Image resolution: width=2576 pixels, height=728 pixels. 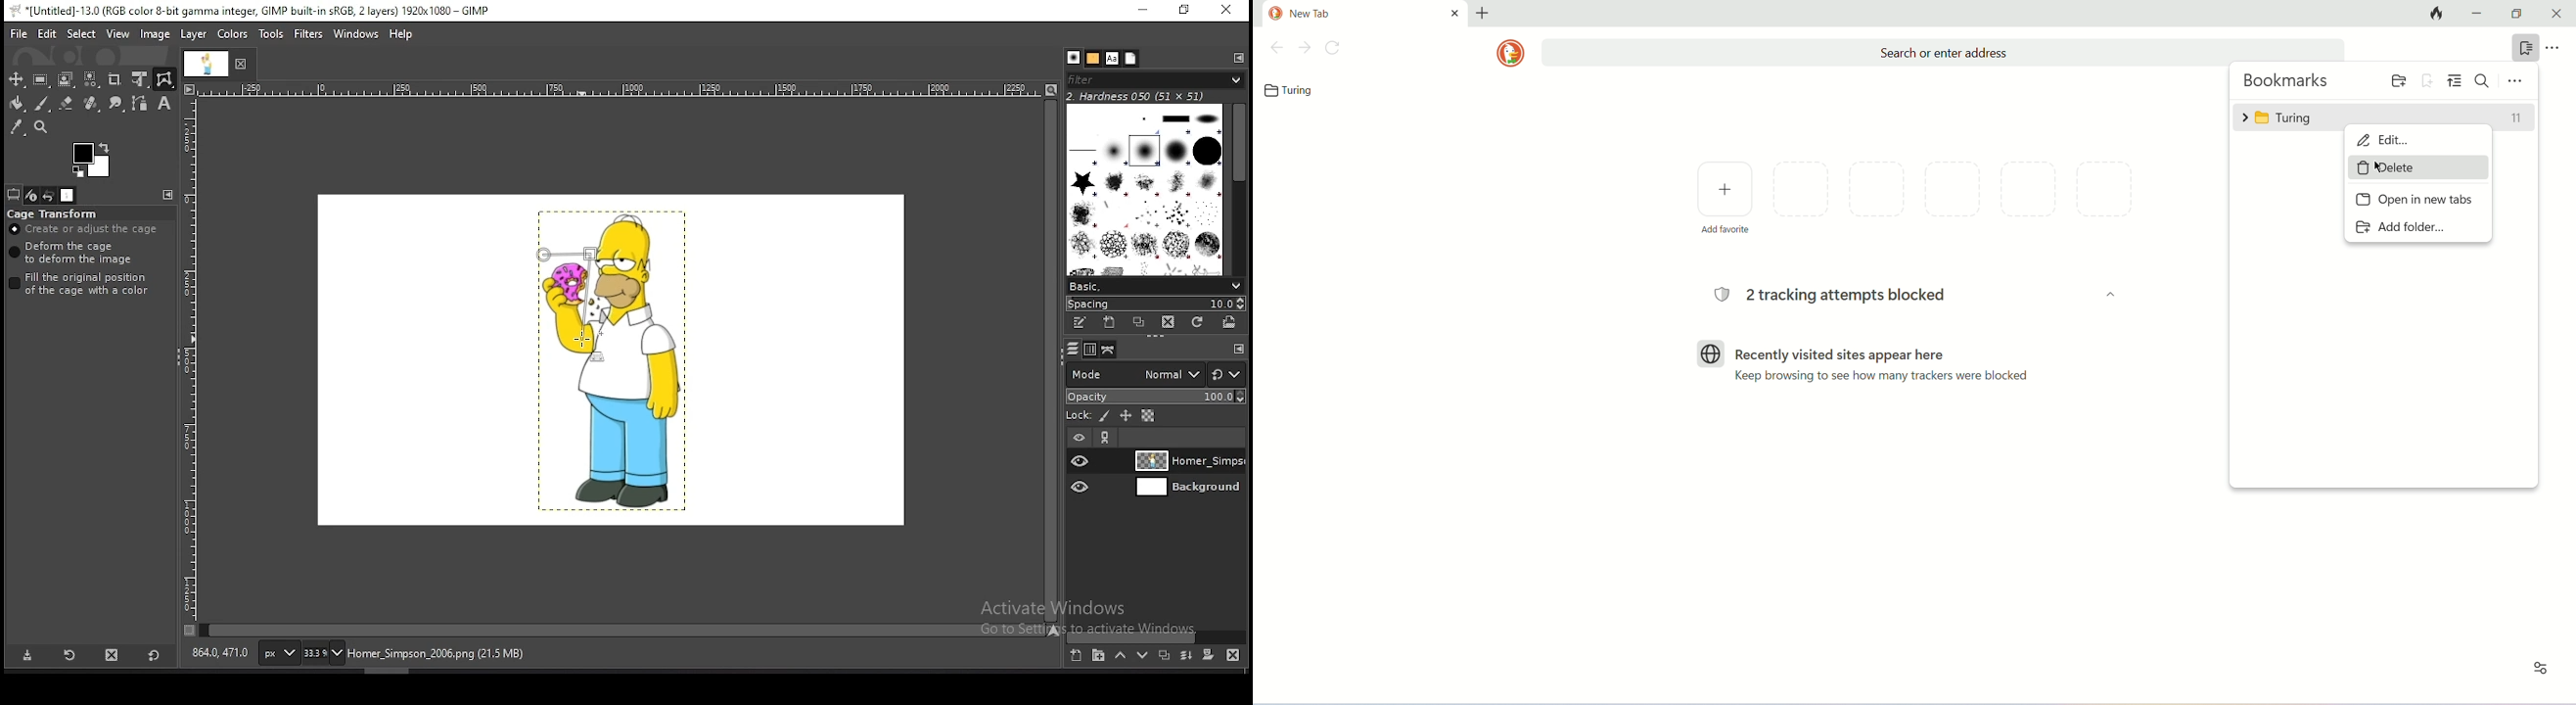 What do you see at coordinates (19, 32) in the screenshot?
I see `file` at bounding box center [19, 32].